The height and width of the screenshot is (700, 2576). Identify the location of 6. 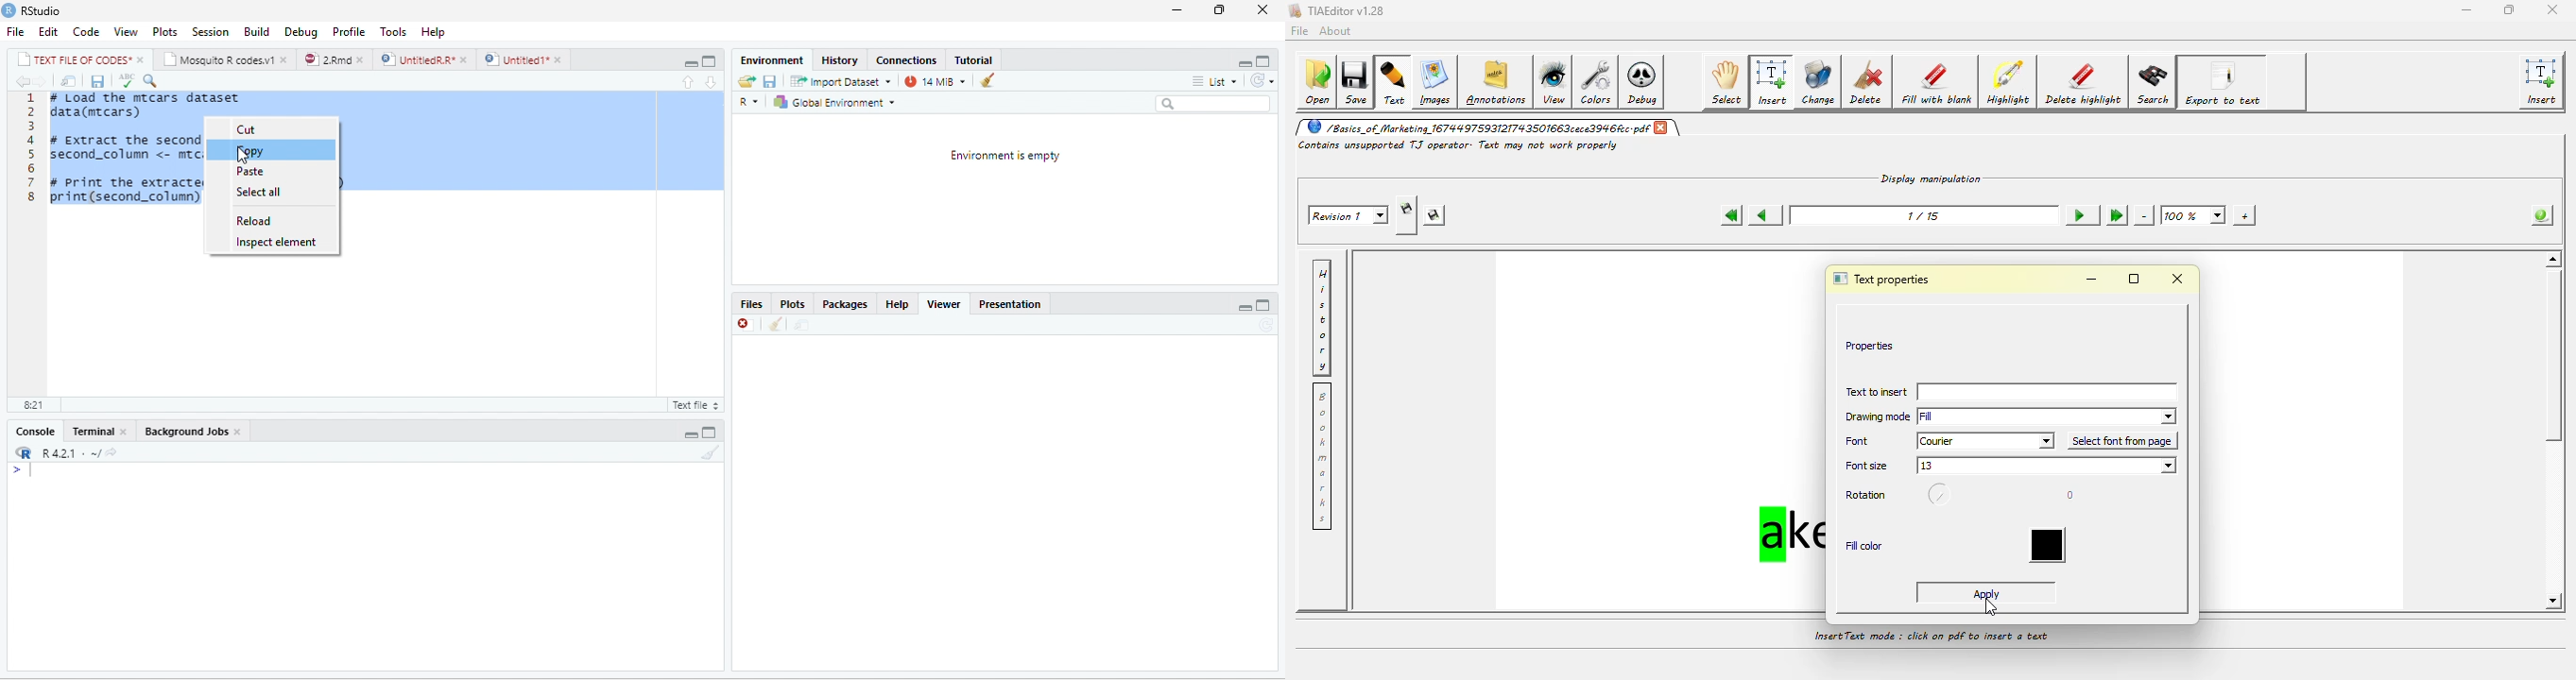
(31, 168).